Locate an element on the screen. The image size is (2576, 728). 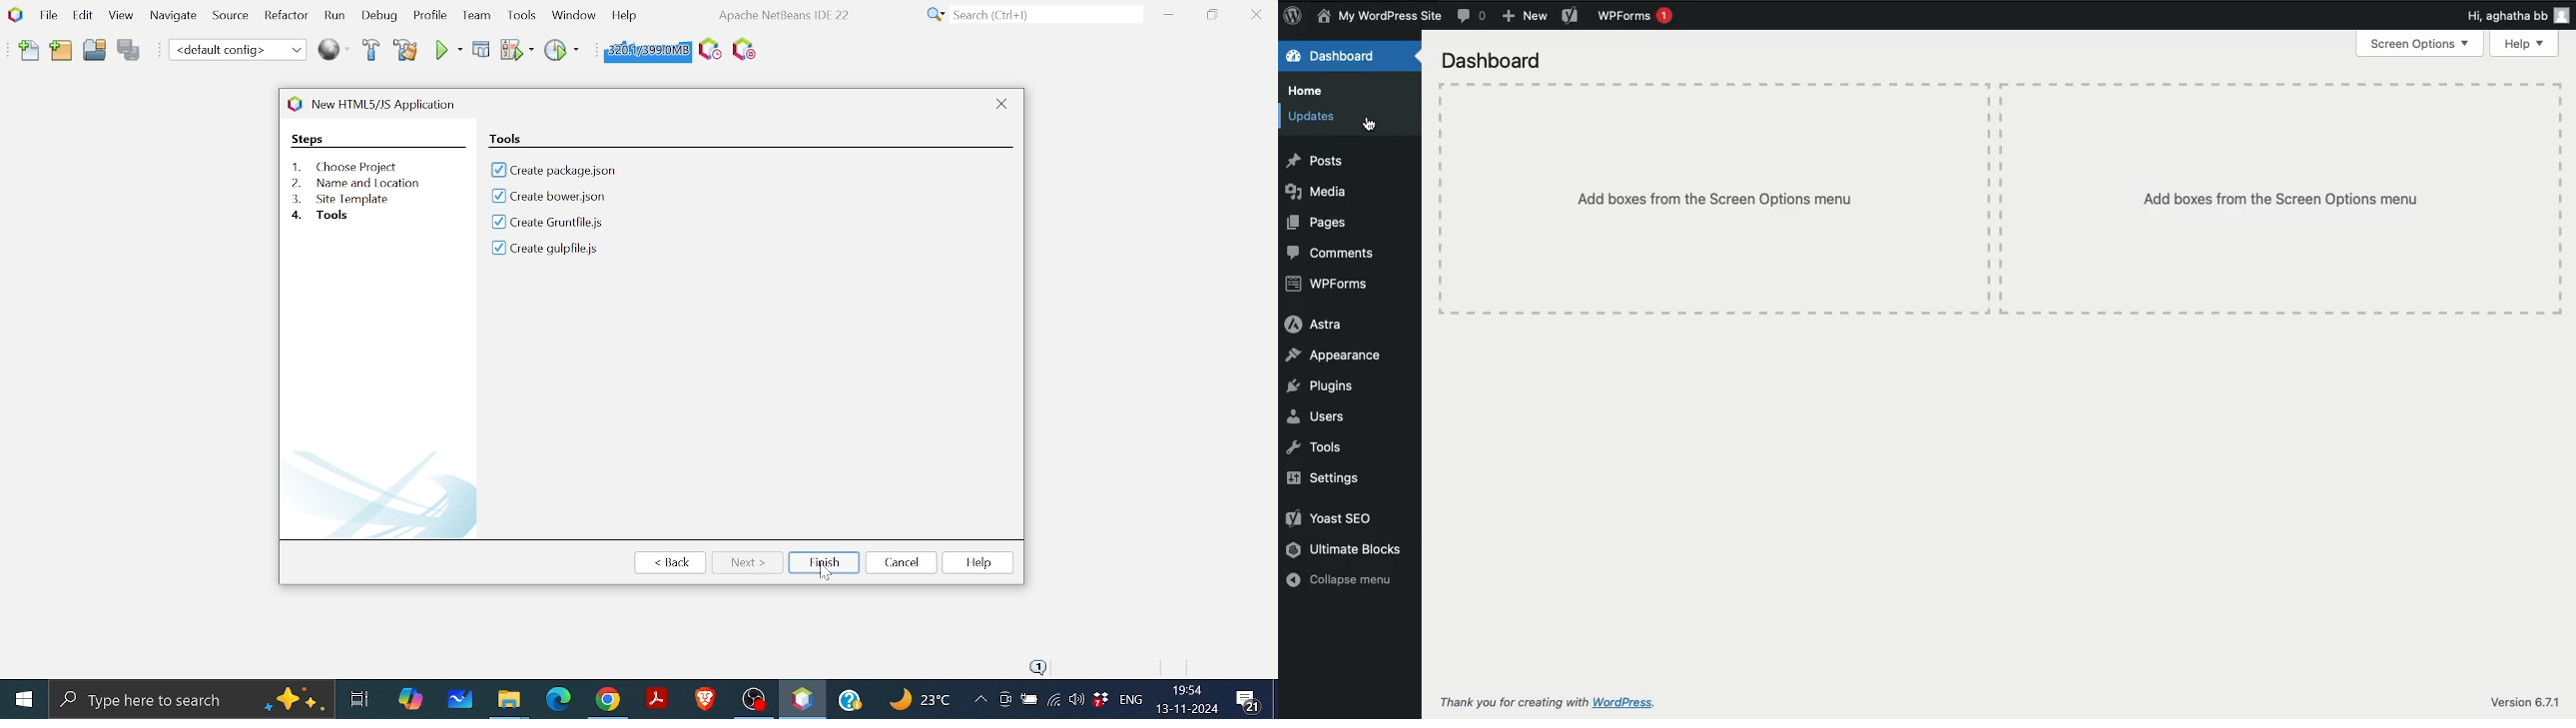
Create package.json is located at coordinates (576, 170).